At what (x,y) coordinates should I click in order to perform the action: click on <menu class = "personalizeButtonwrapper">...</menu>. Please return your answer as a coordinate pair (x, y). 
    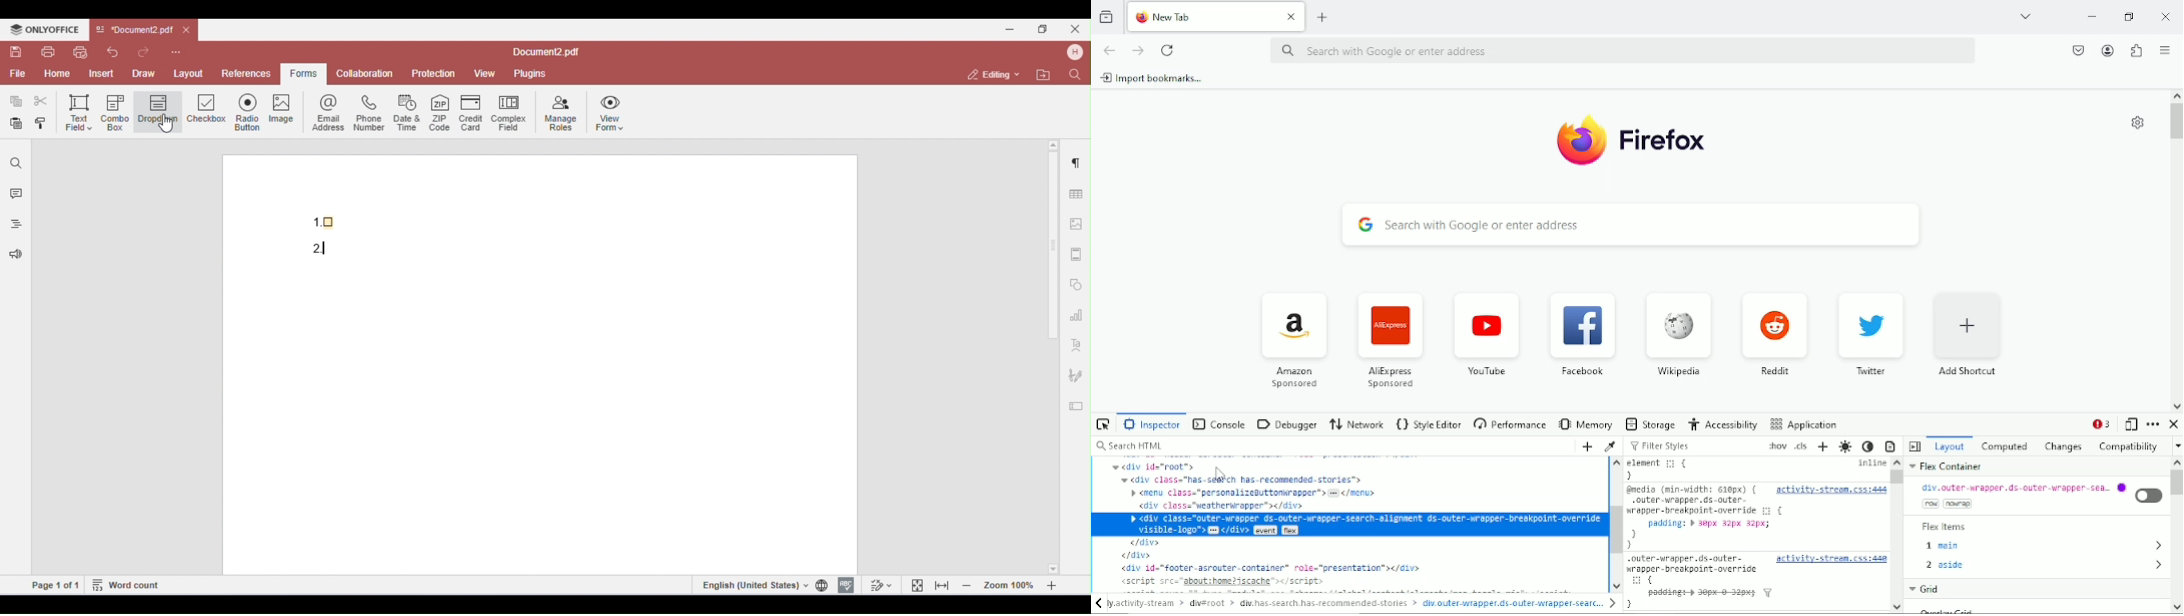
    Looking at the image, I should click on (1252, 493).